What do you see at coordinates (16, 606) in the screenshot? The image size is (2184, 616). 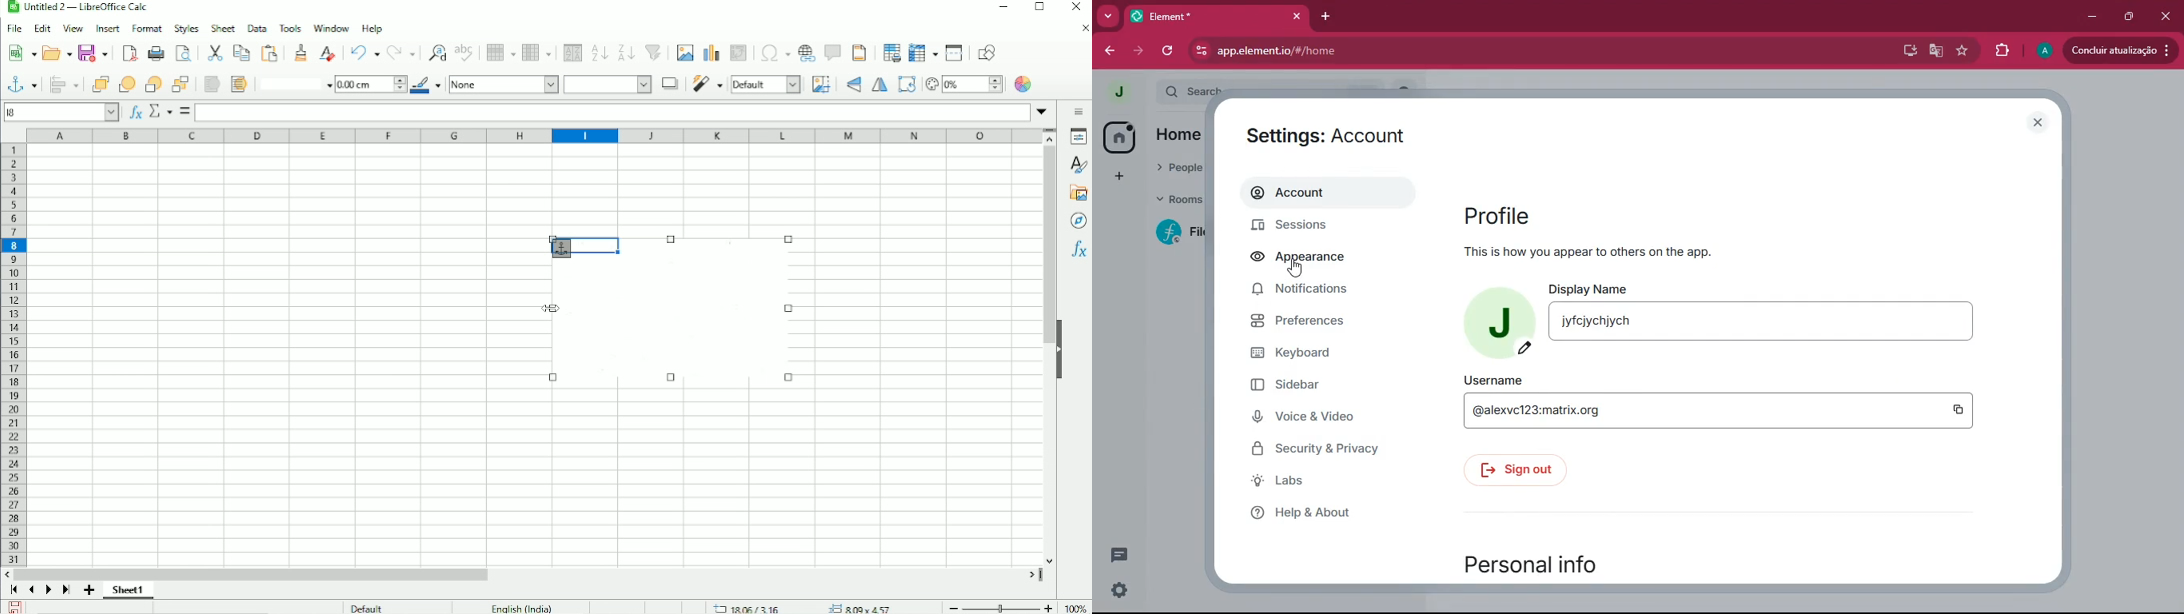 I see `Save` at bounding box center [16, 606].